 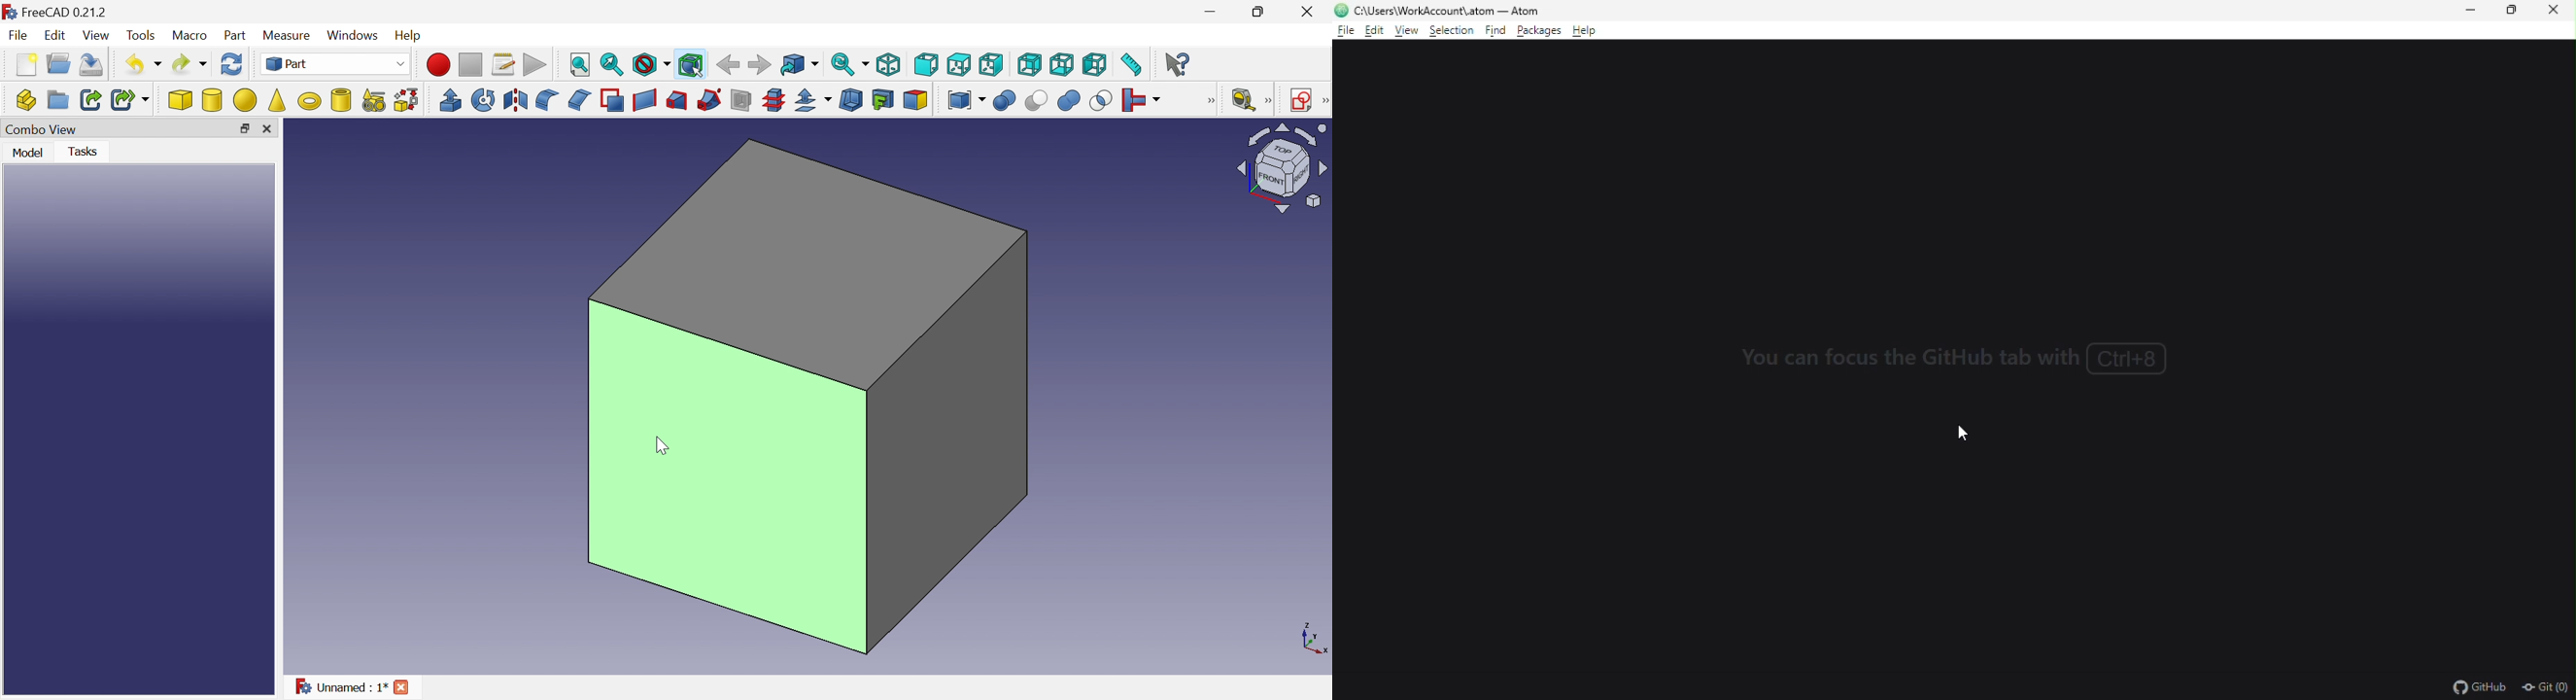 I want to click on Unnamed : 1*, so click(x=341, y=688).